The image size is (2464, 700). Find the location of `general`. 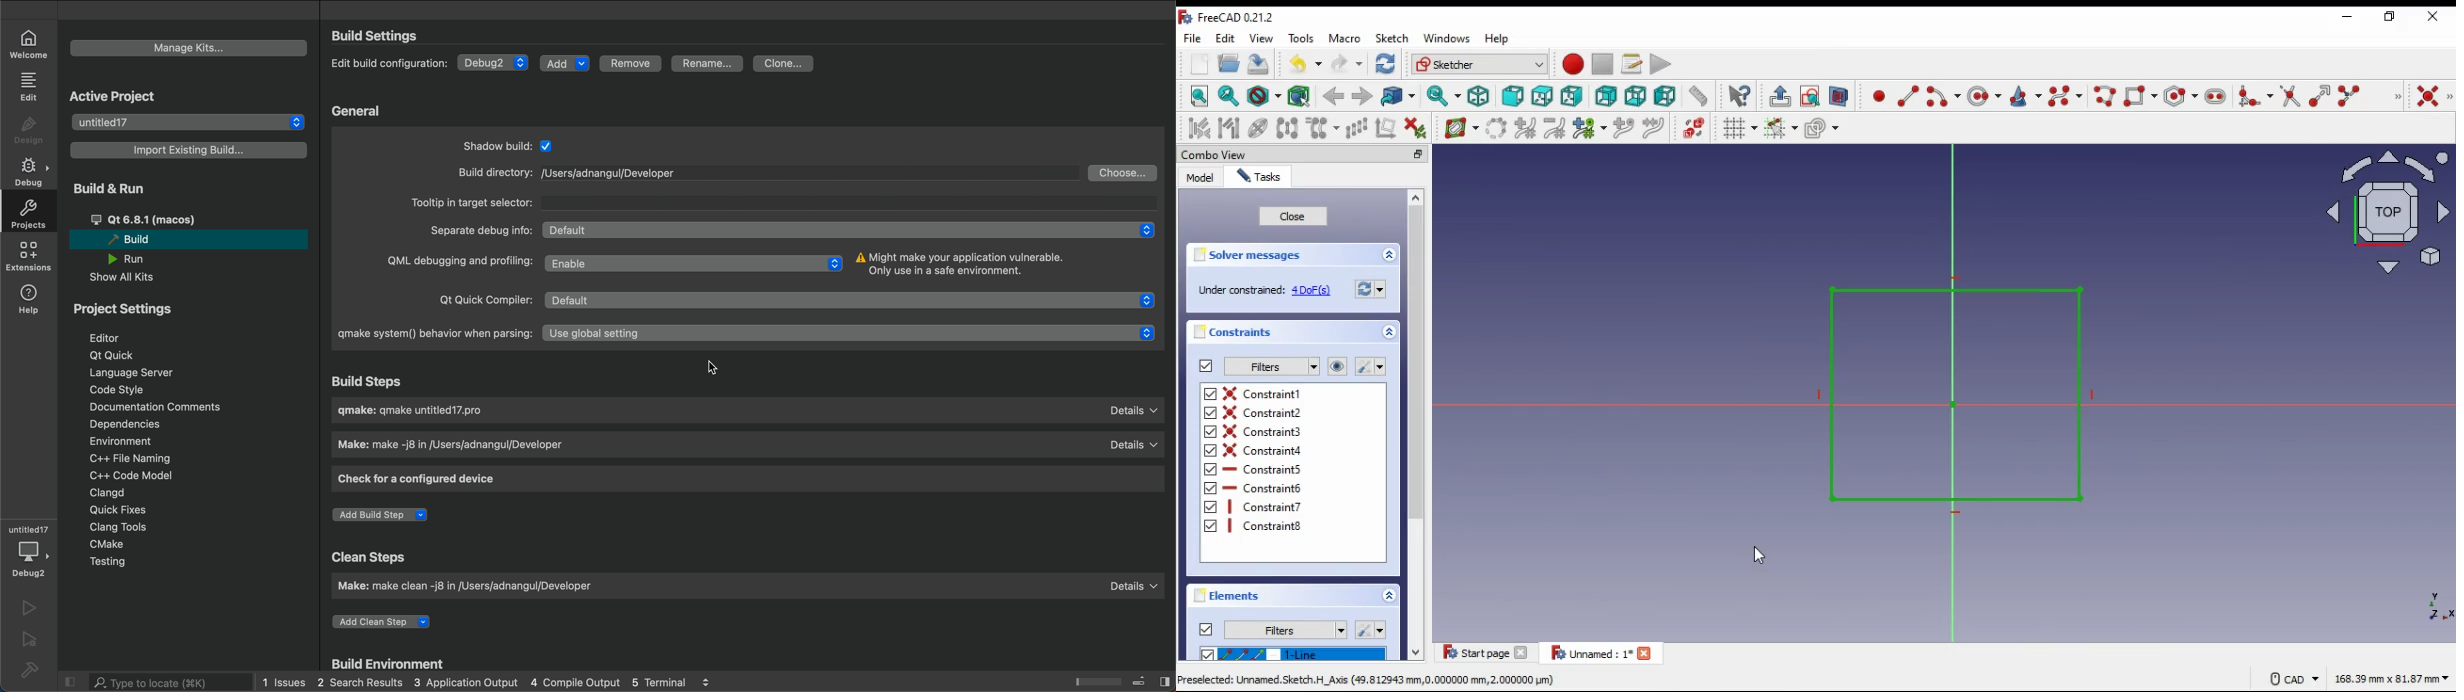

general is located at coordinates (357, 110).